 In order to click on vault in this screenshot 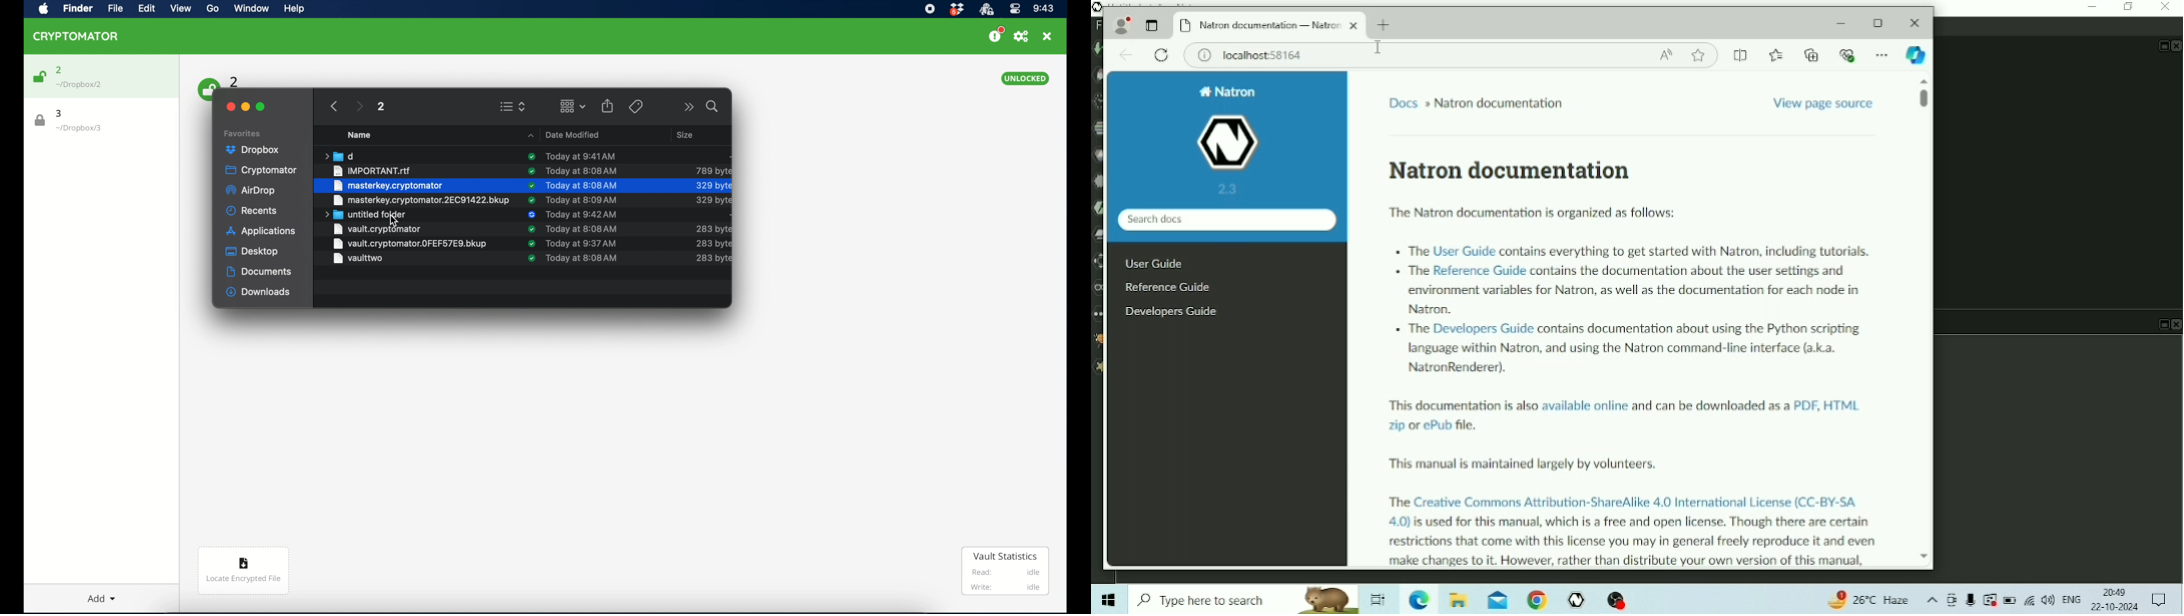, I will do `click(411, 230)`.